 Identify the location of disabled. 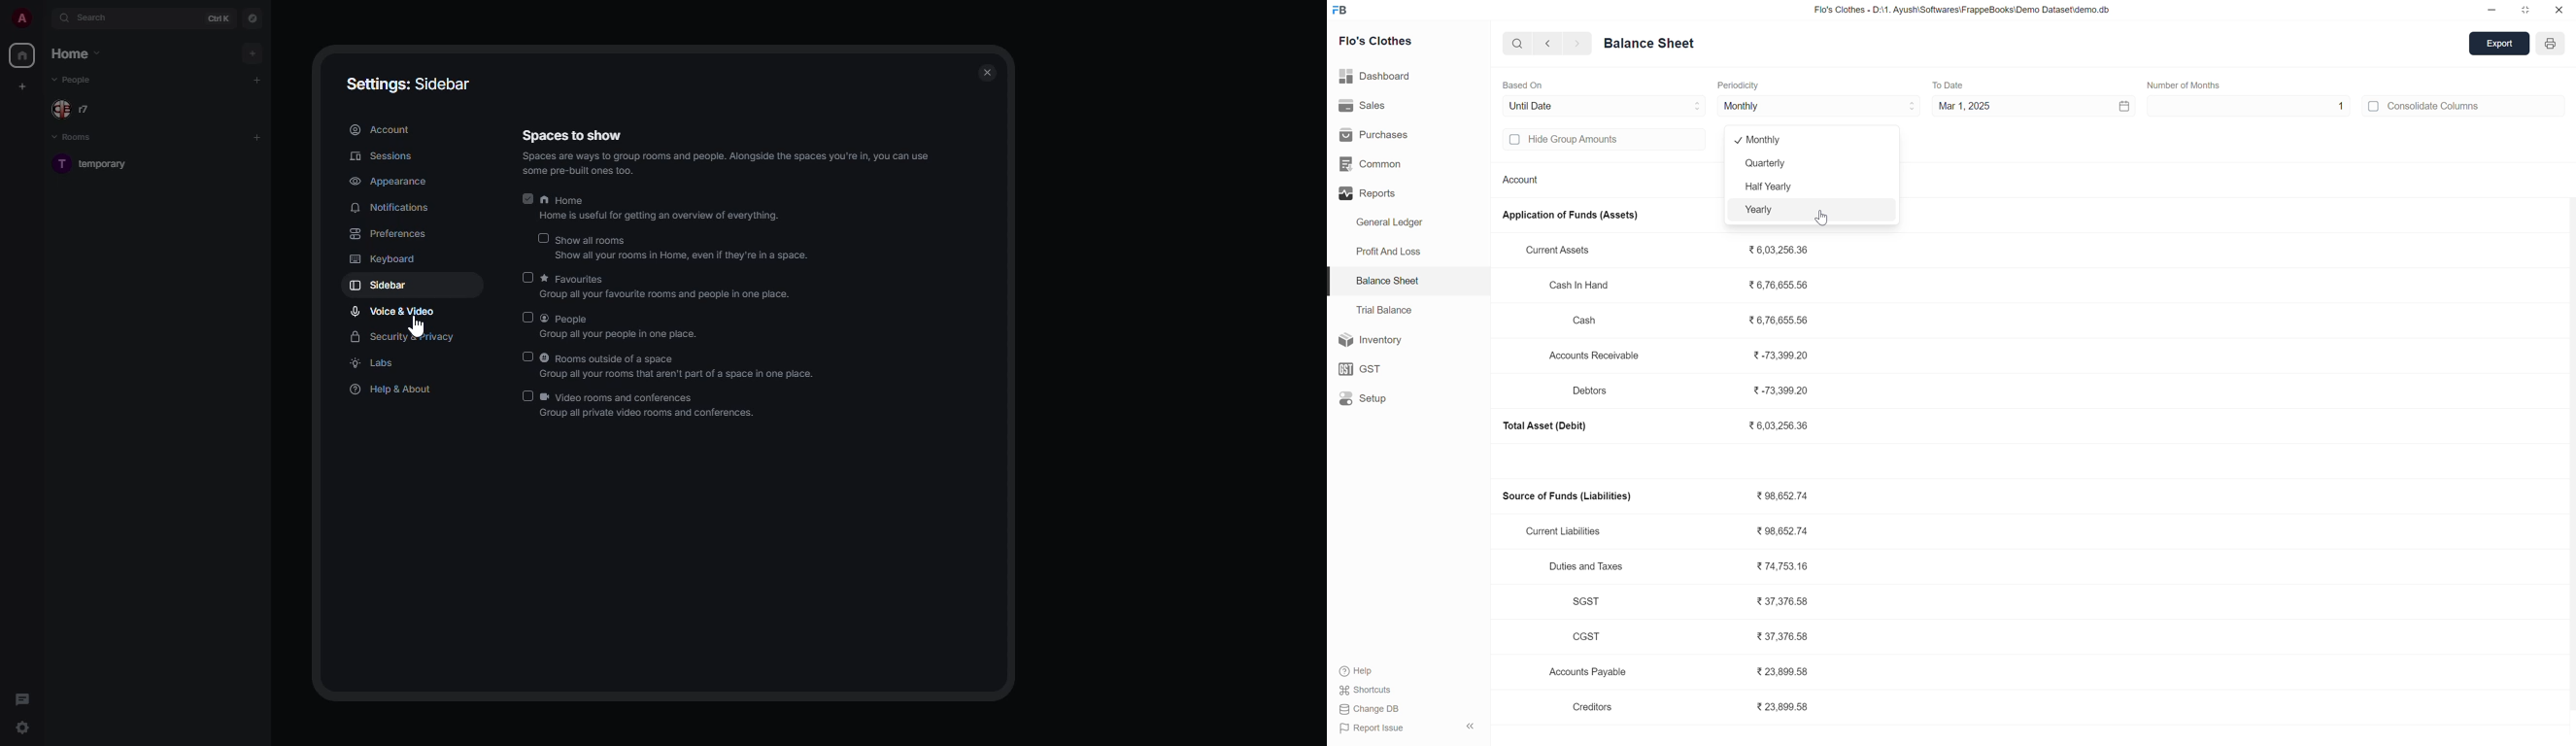
(525, 356).